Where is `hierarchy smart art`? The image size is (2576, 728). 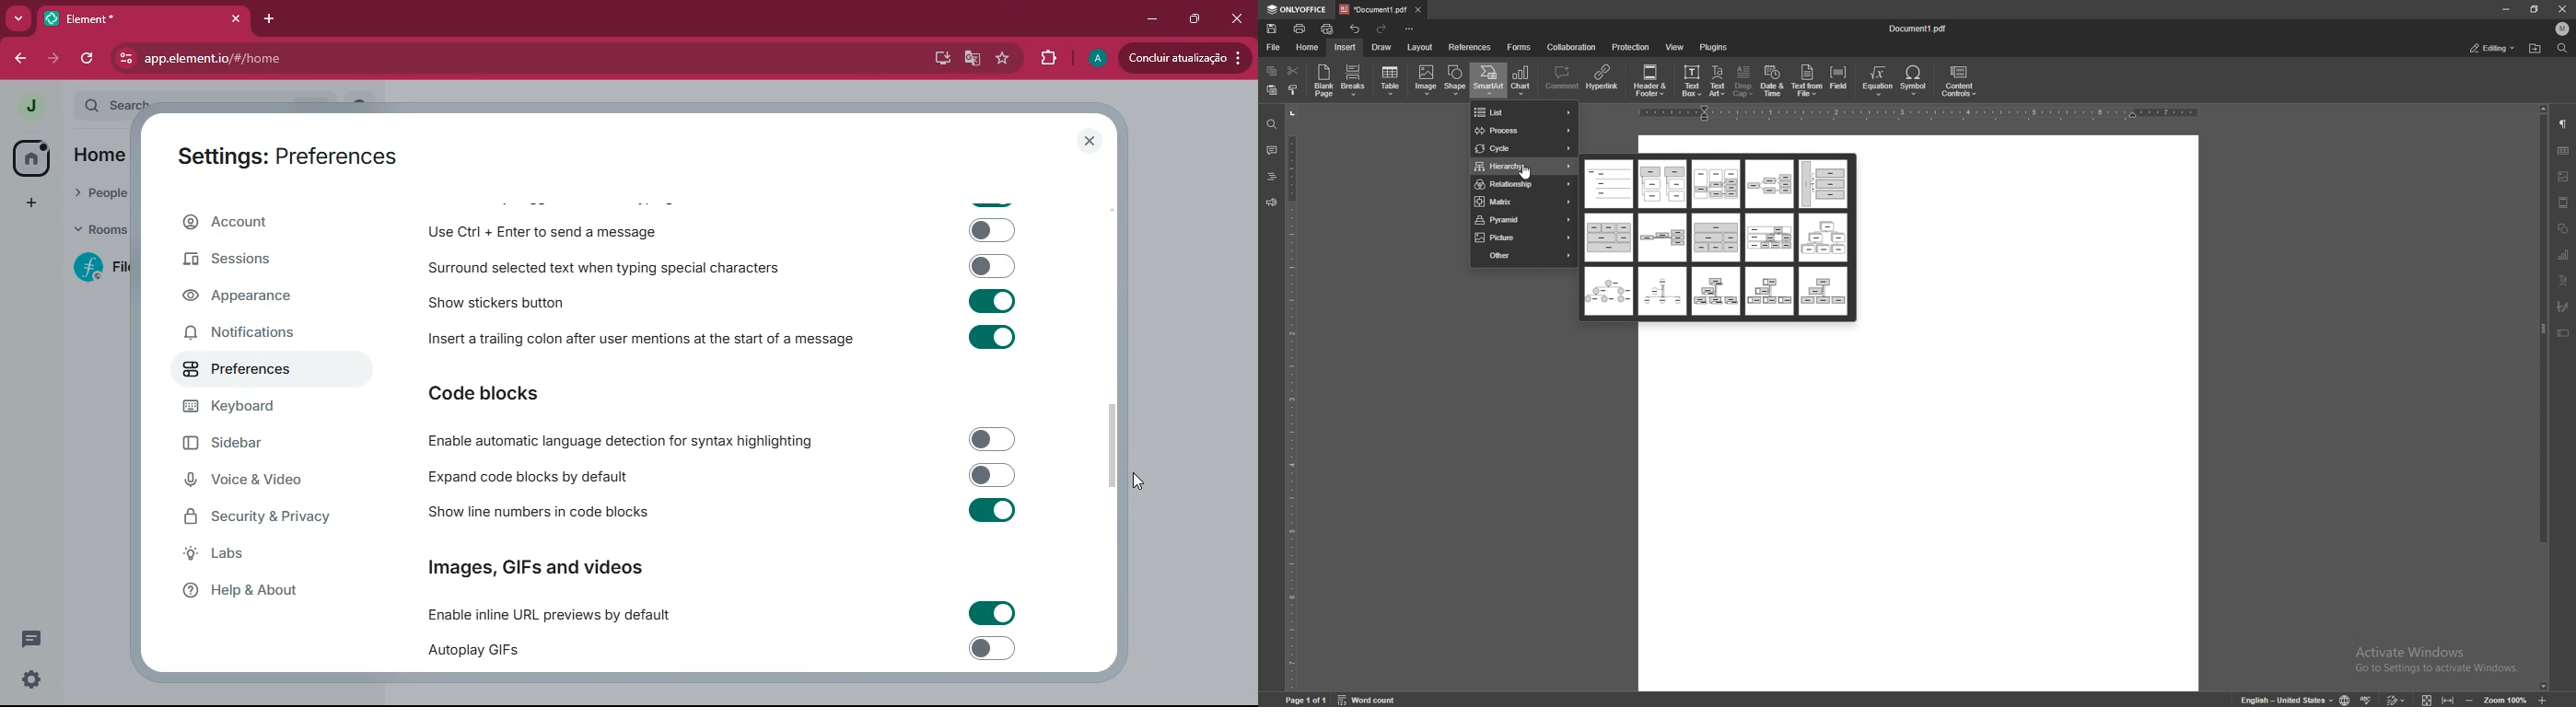 hierarchy smart art is located at coordinates (1716, 237).